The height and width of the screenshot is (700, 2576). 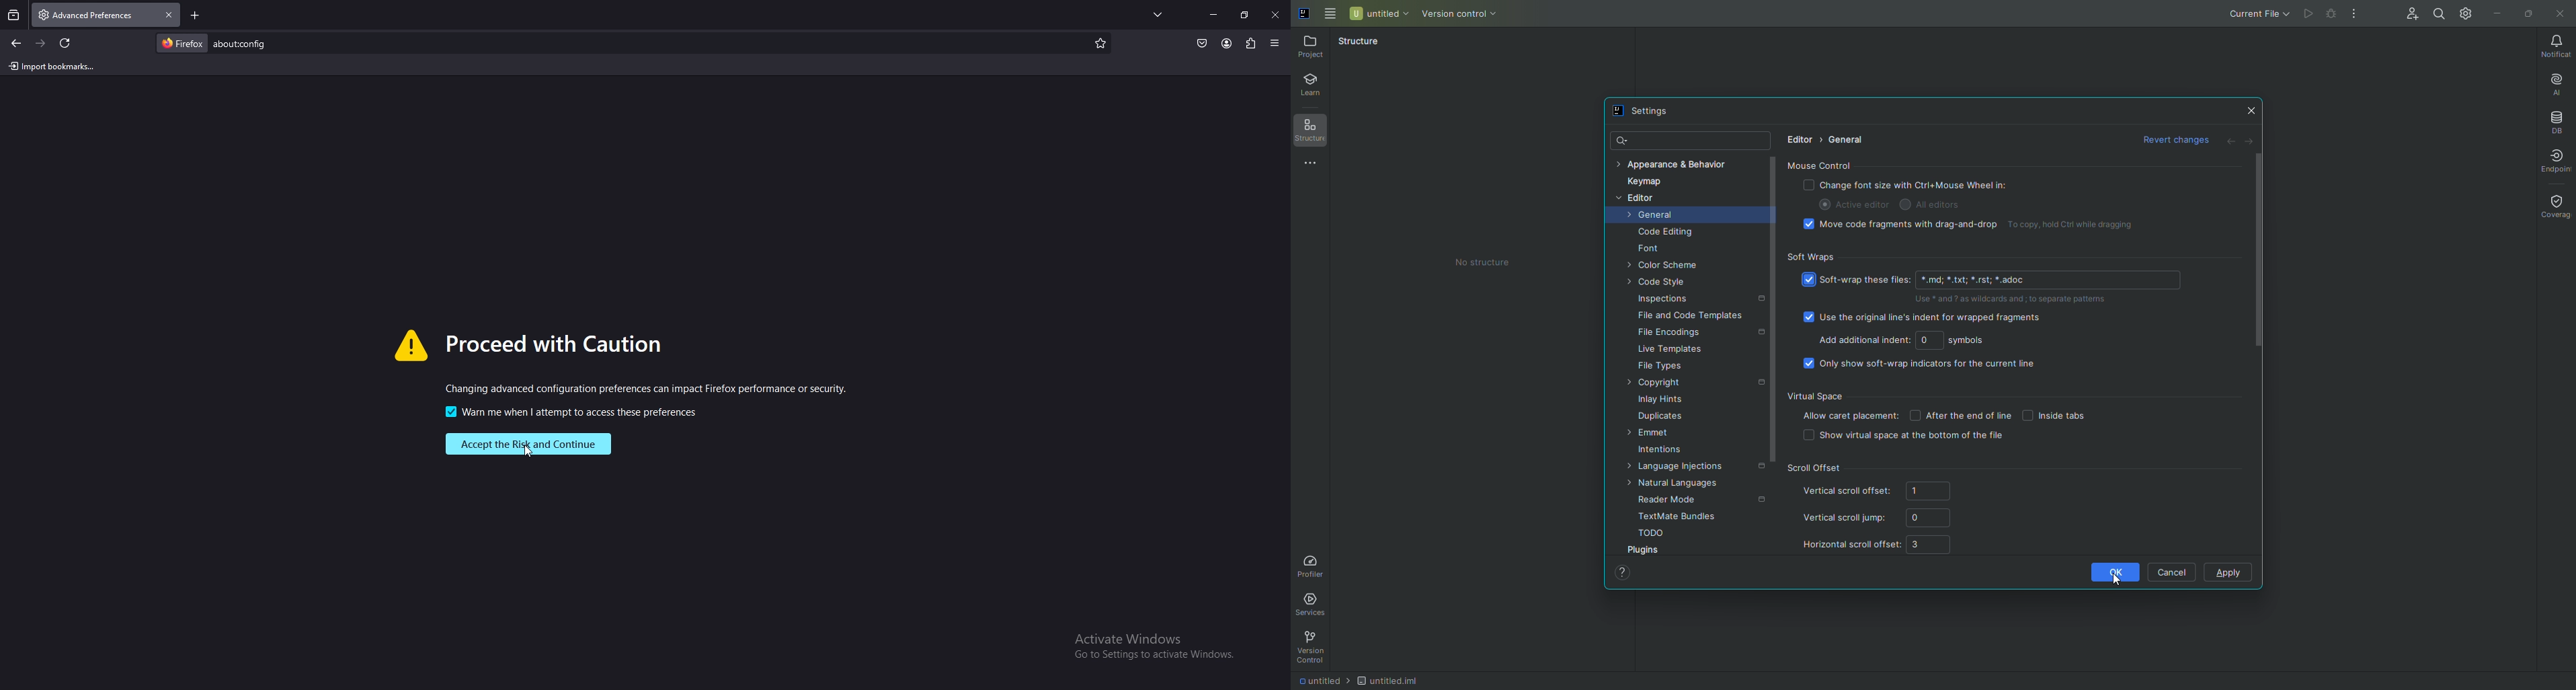 I want to click on firefox, so click(x=182, y=42).